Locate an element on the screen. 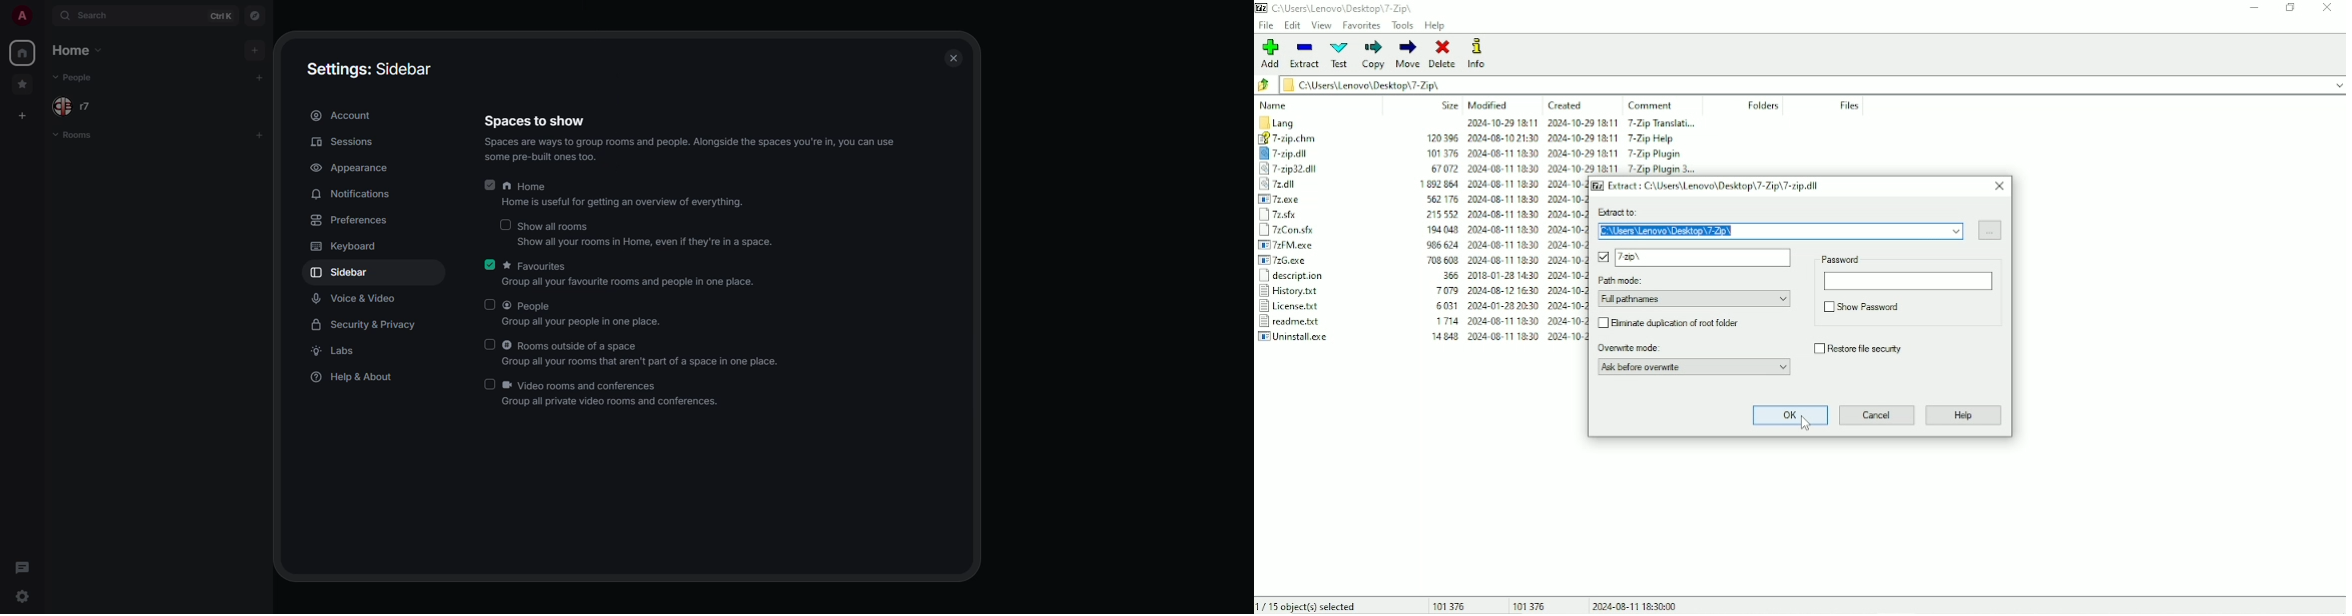 This screenshot has height=616, width=2352. sidebar is located at coordinates (349, 272).